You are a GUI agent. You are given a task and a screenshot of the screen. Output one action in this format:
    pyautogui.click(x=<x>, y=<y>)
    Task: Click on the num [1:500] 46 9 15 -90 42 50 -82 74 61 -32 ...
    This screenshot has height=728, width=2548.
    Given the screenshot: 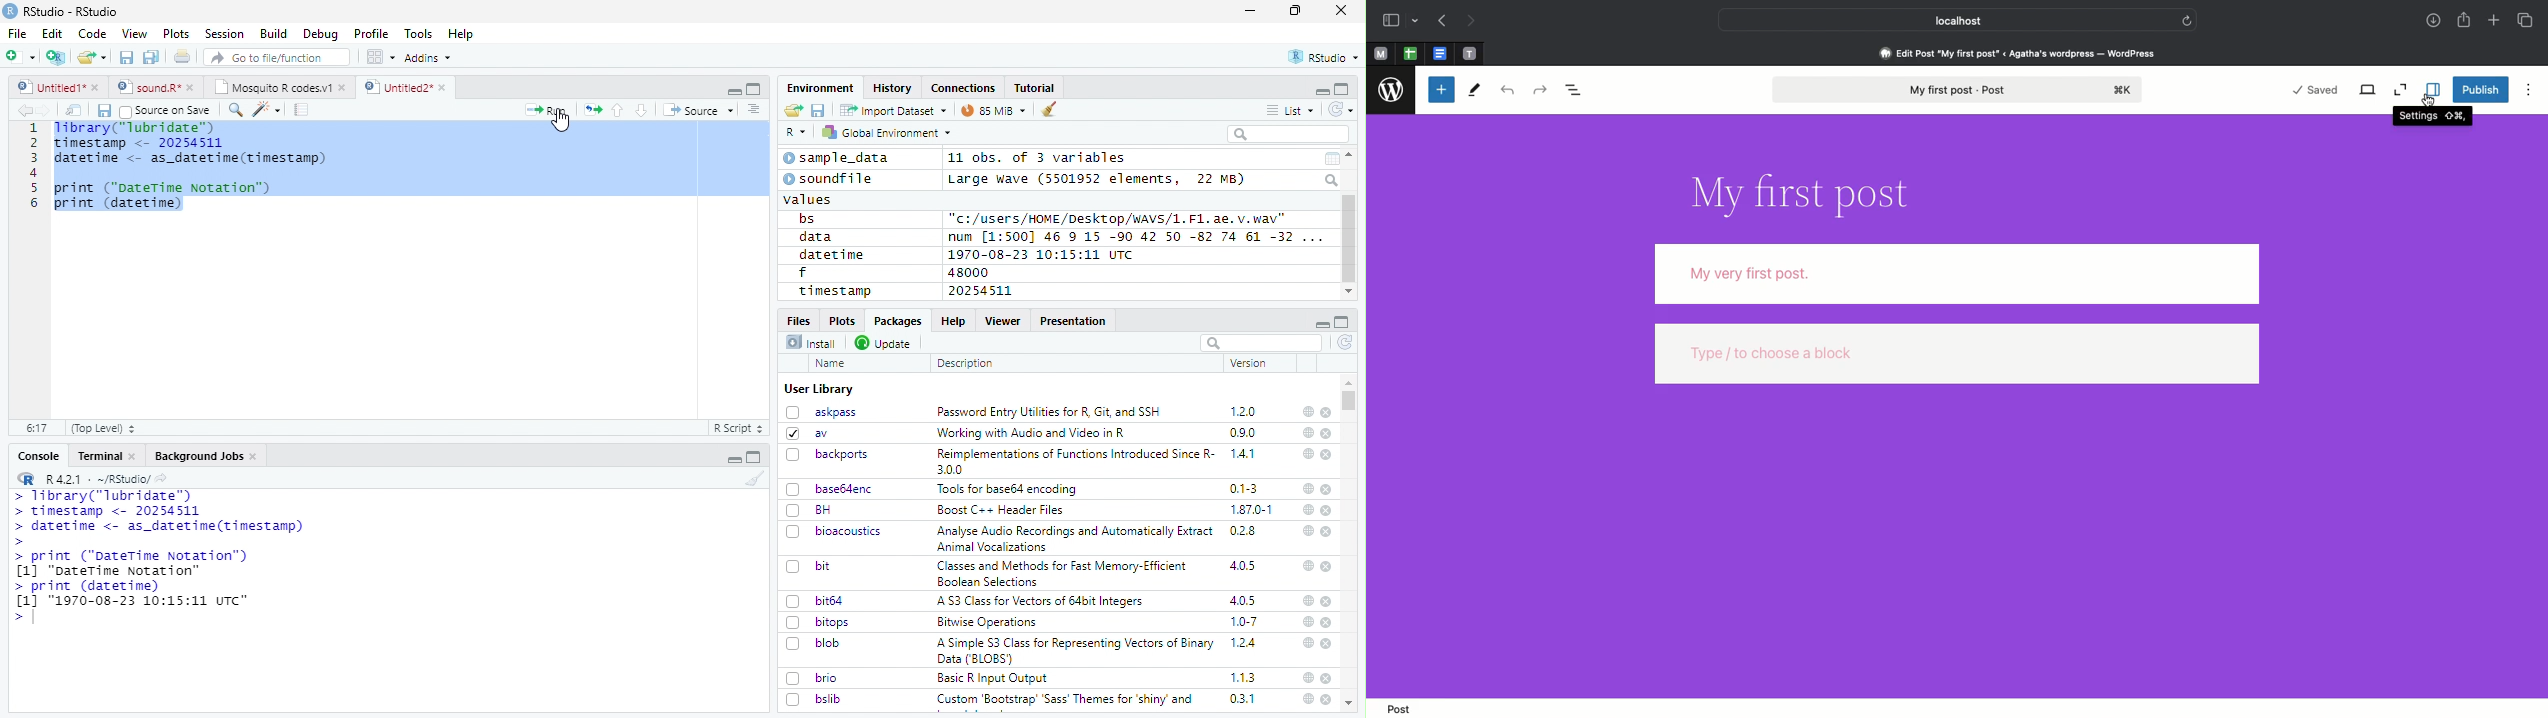 What is the action you would take?
    pyautogui.click(x=1135, y=236)
    